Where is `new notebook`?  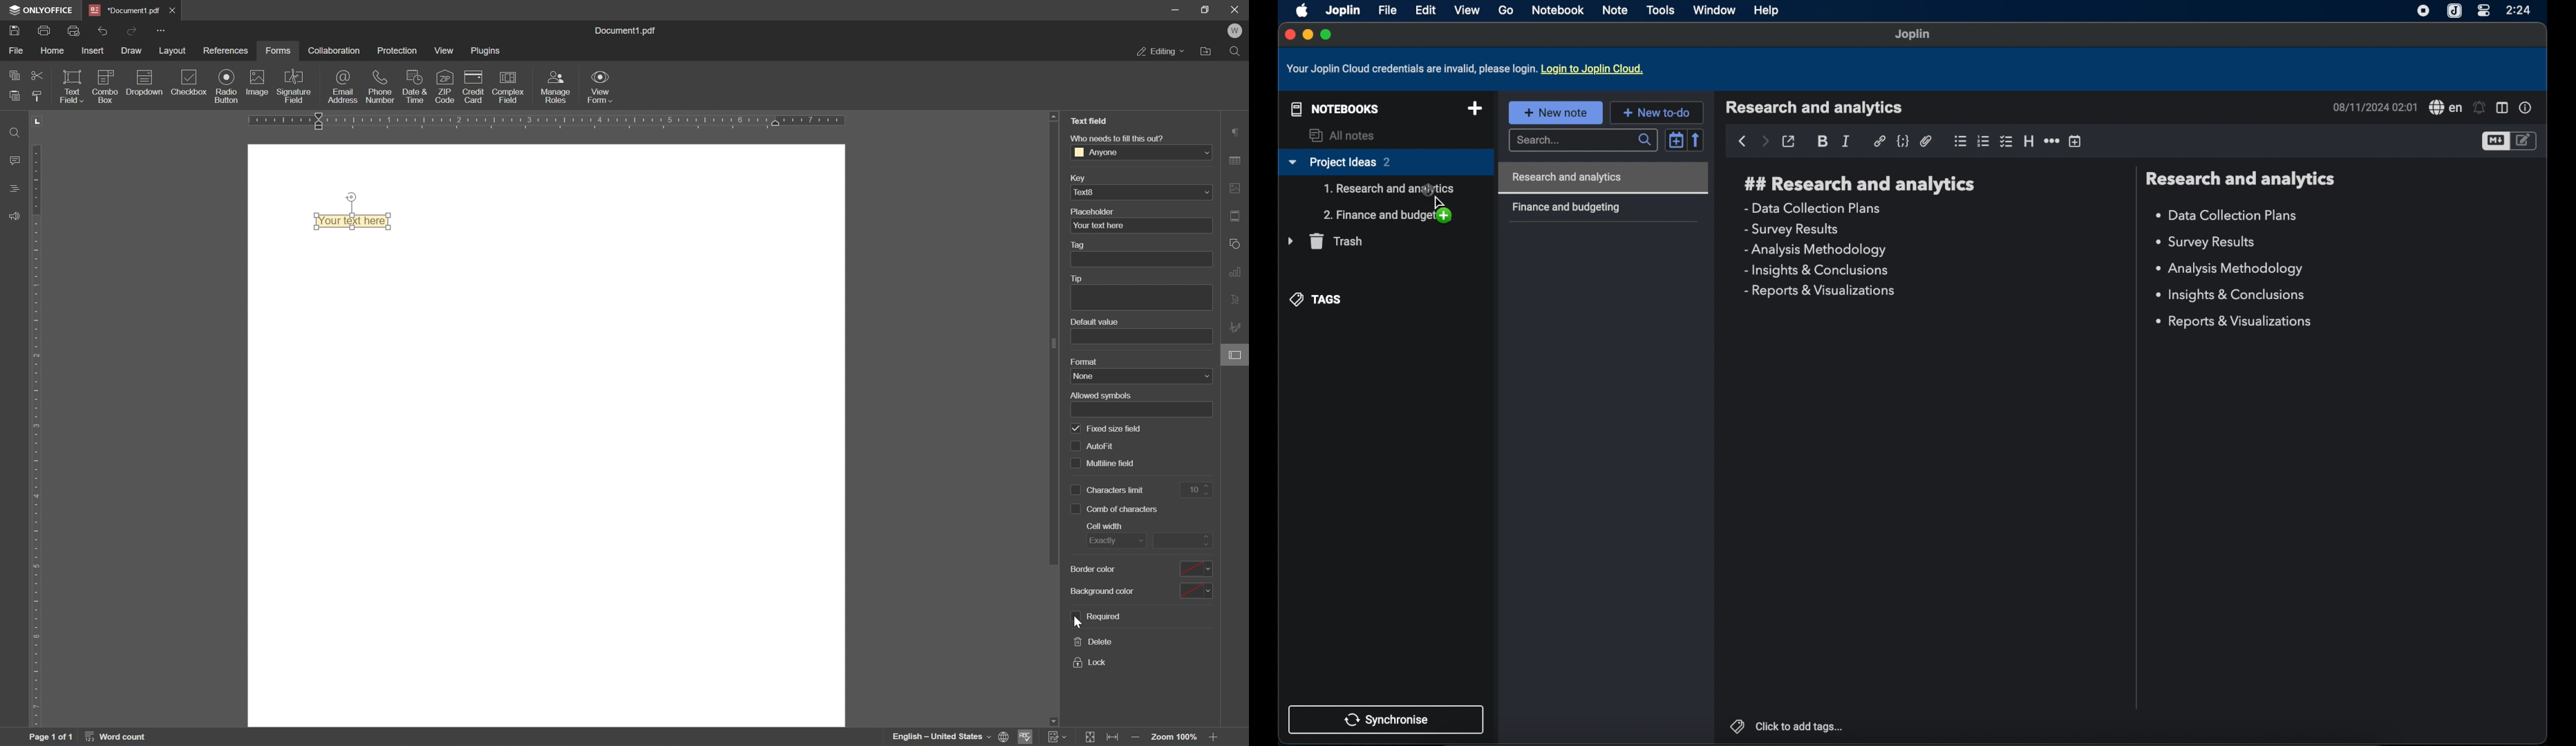
new notebook is located at coordinates (1475, 109).